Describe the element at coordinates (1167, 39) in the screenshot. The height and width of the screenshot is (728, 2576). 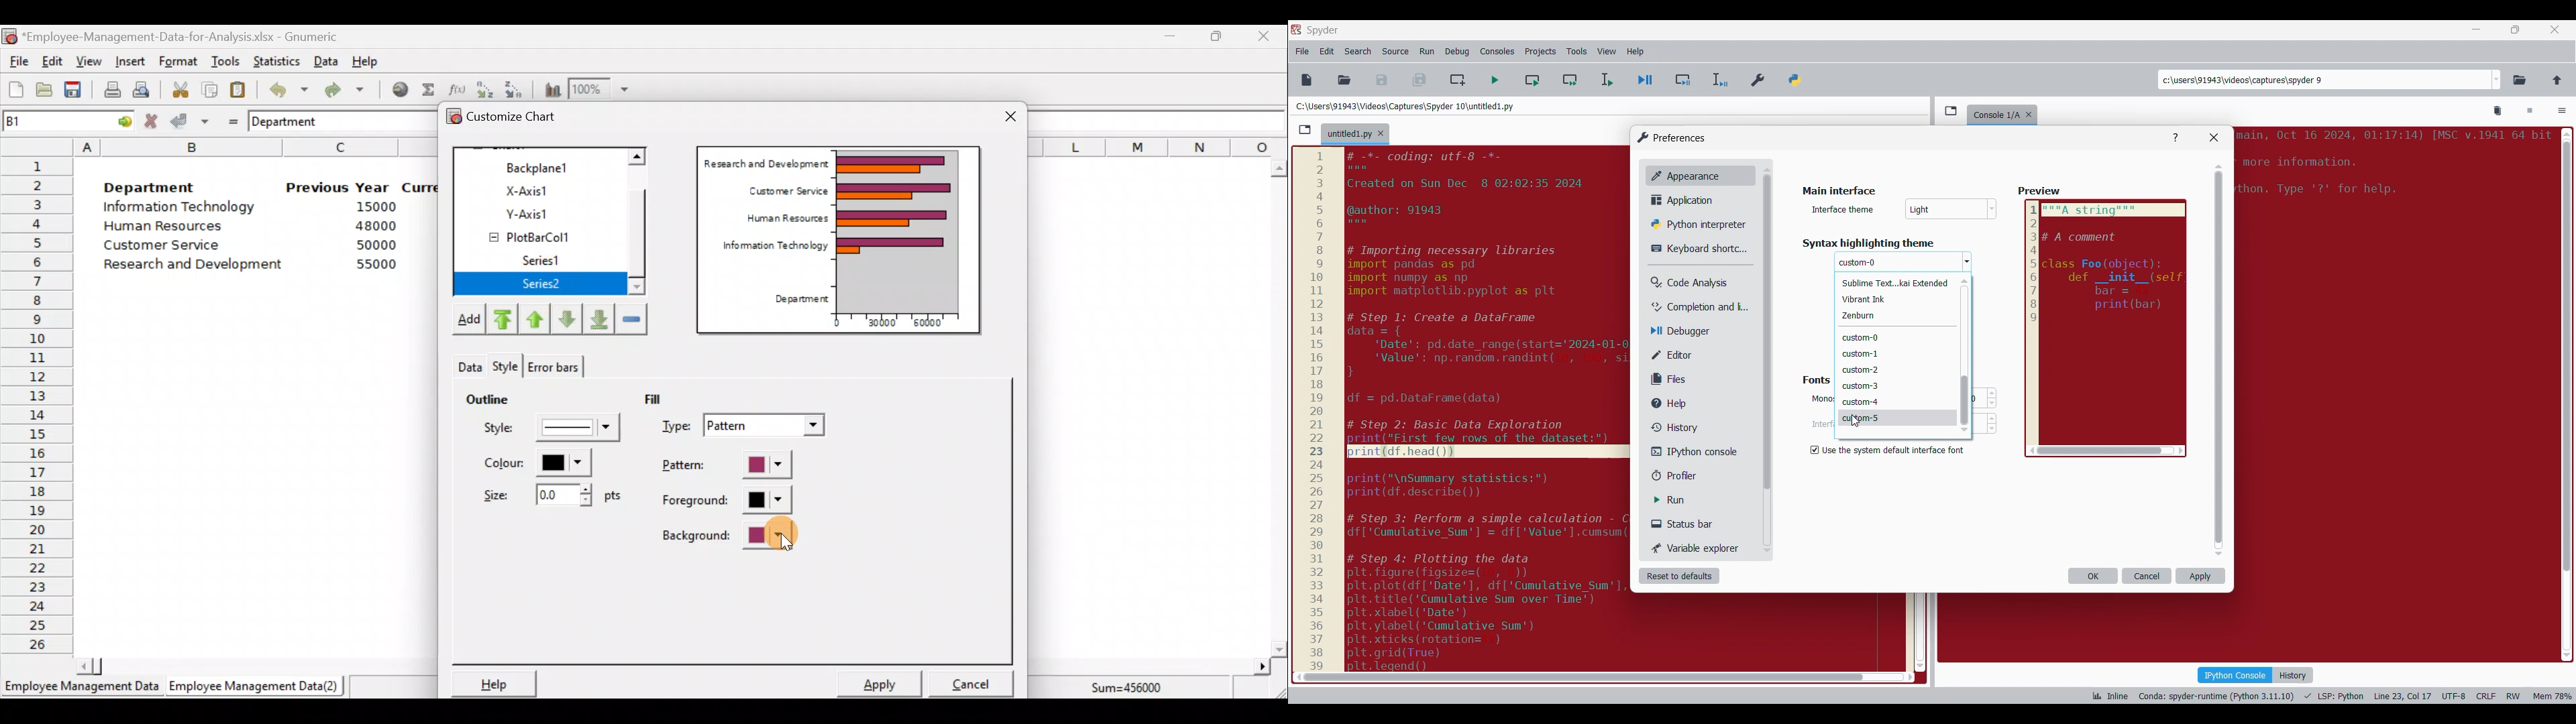
I see `Minimize` at that location.